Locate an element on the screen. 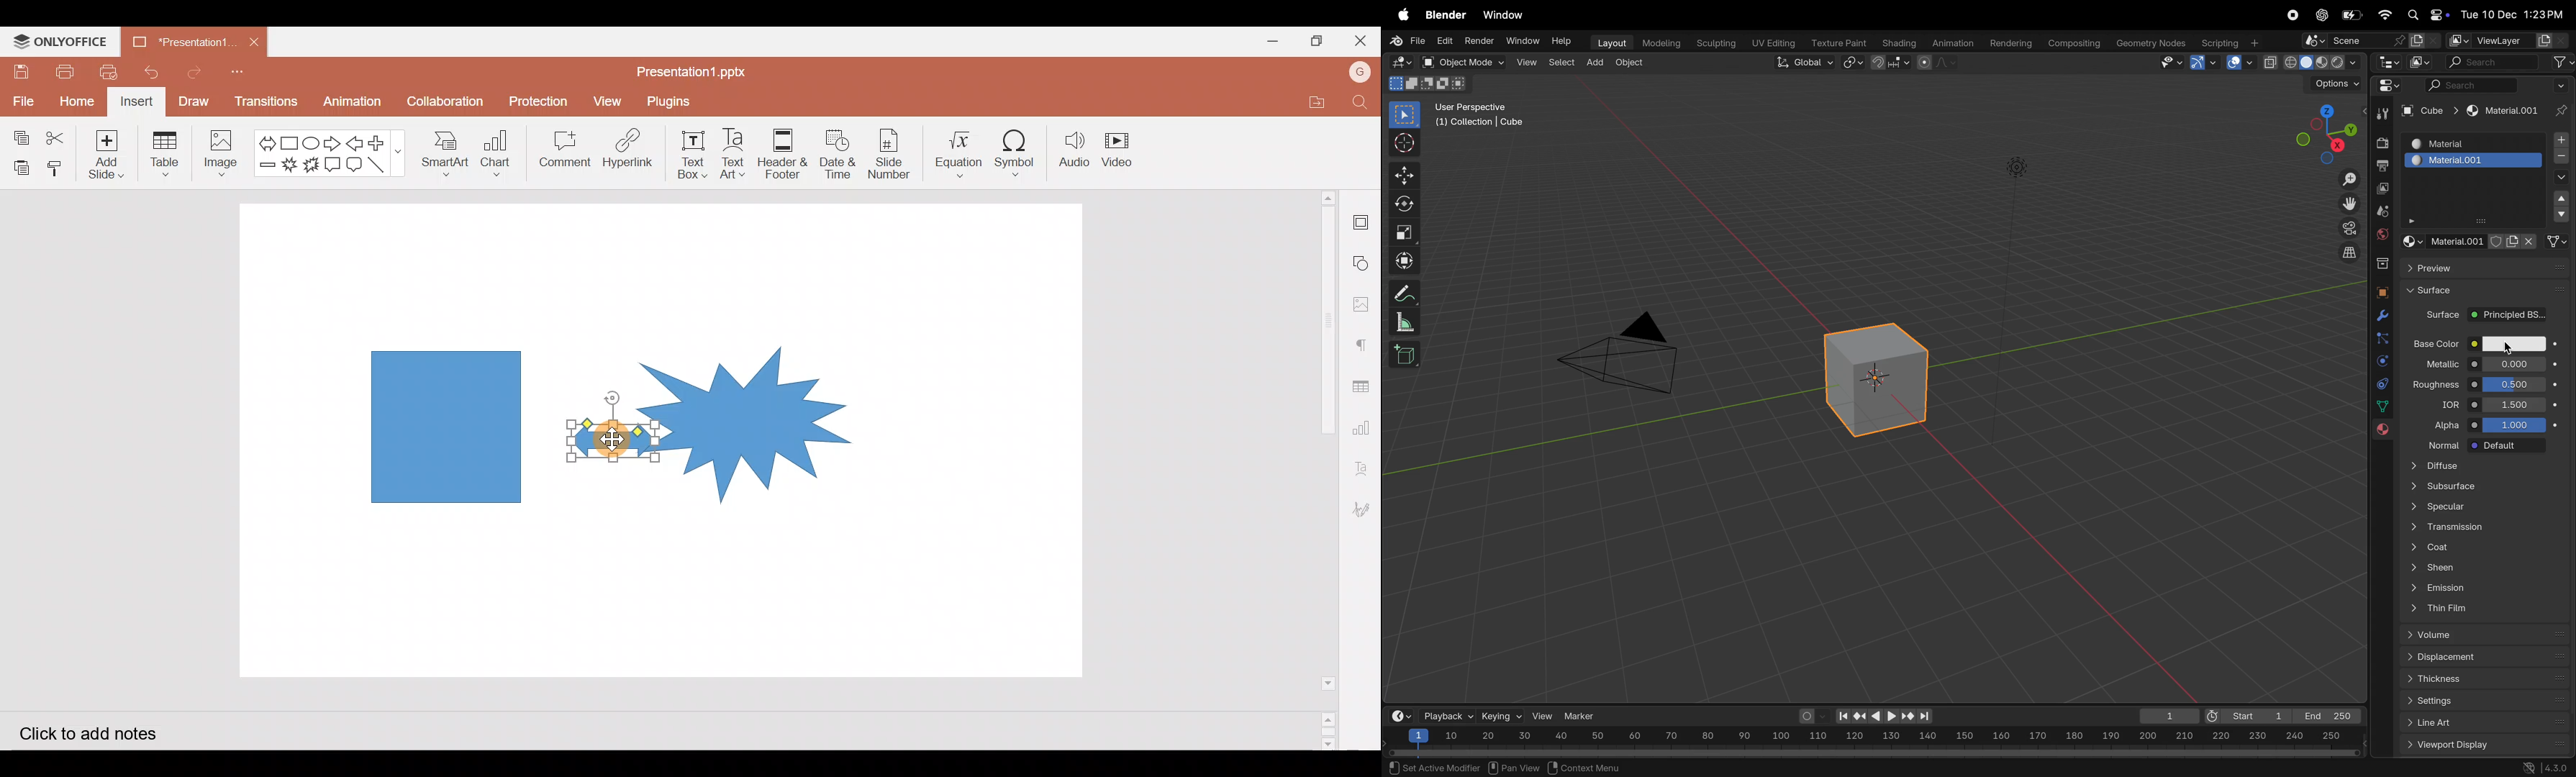 The width and height of the screenshot is (2576, 784). material. file is located at coordinates (2480, 240).